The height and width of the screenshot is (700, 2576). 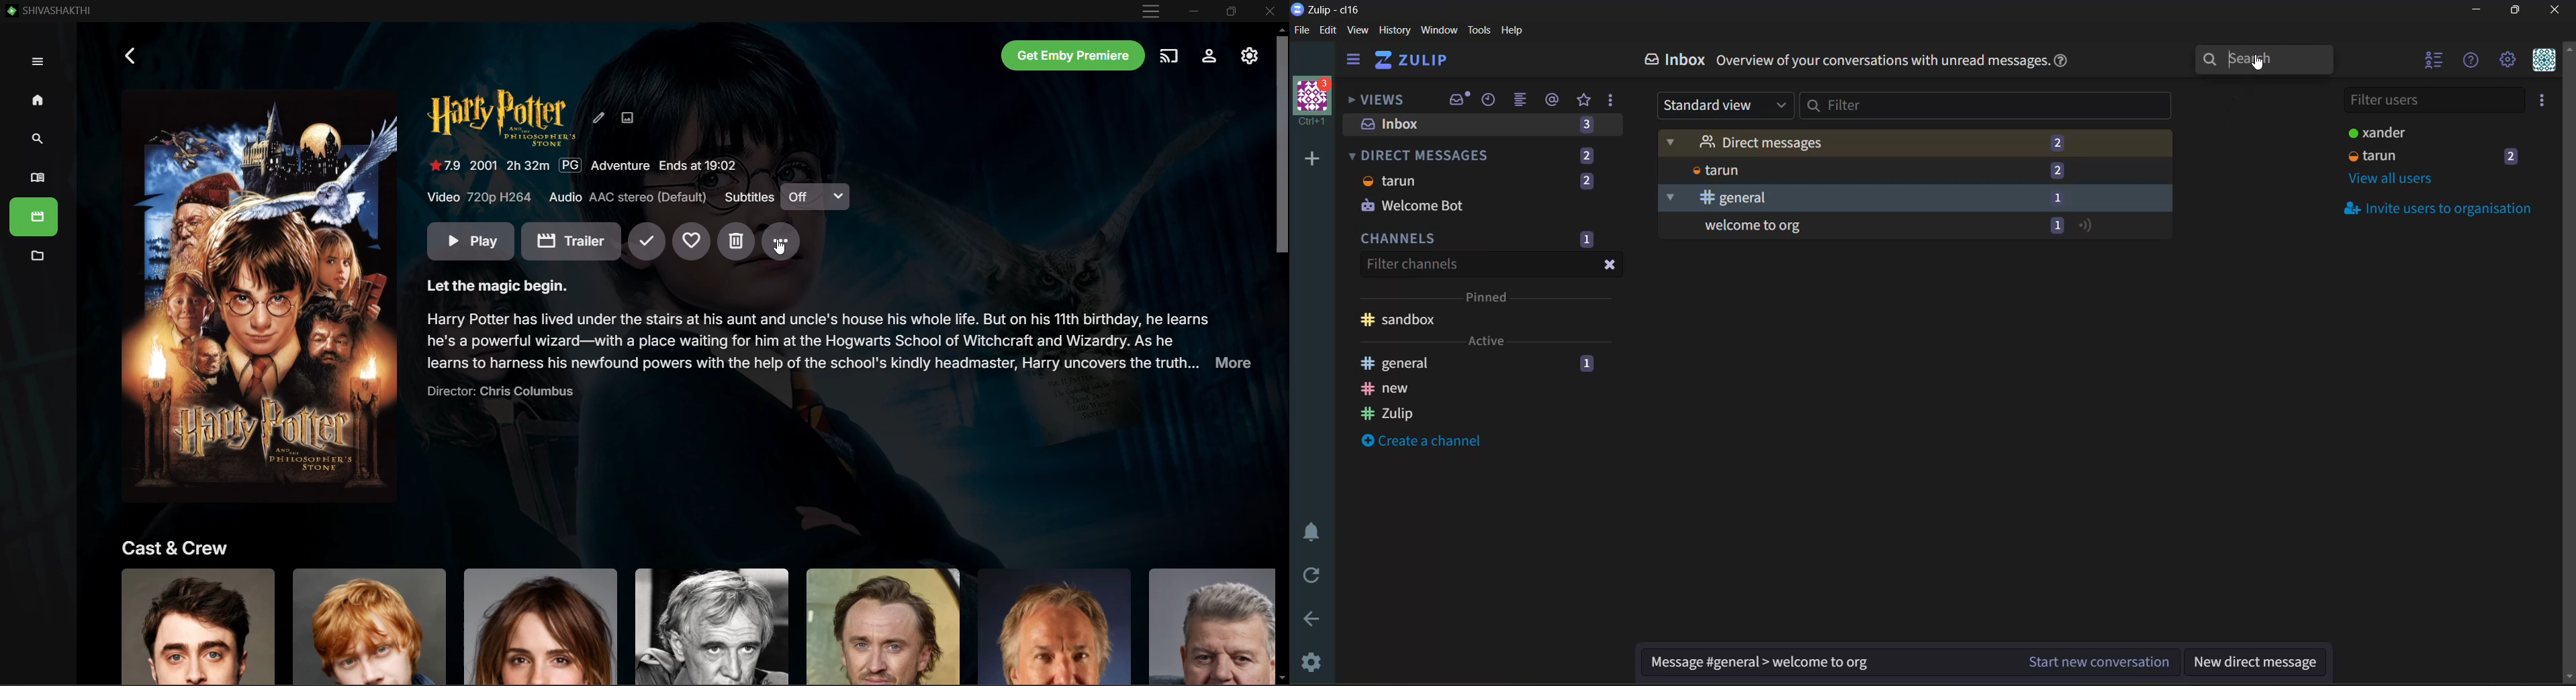 What do you see at coordinates (1587, 364) in the screenshot?
I see `1` at bounding box center [1587, 364].